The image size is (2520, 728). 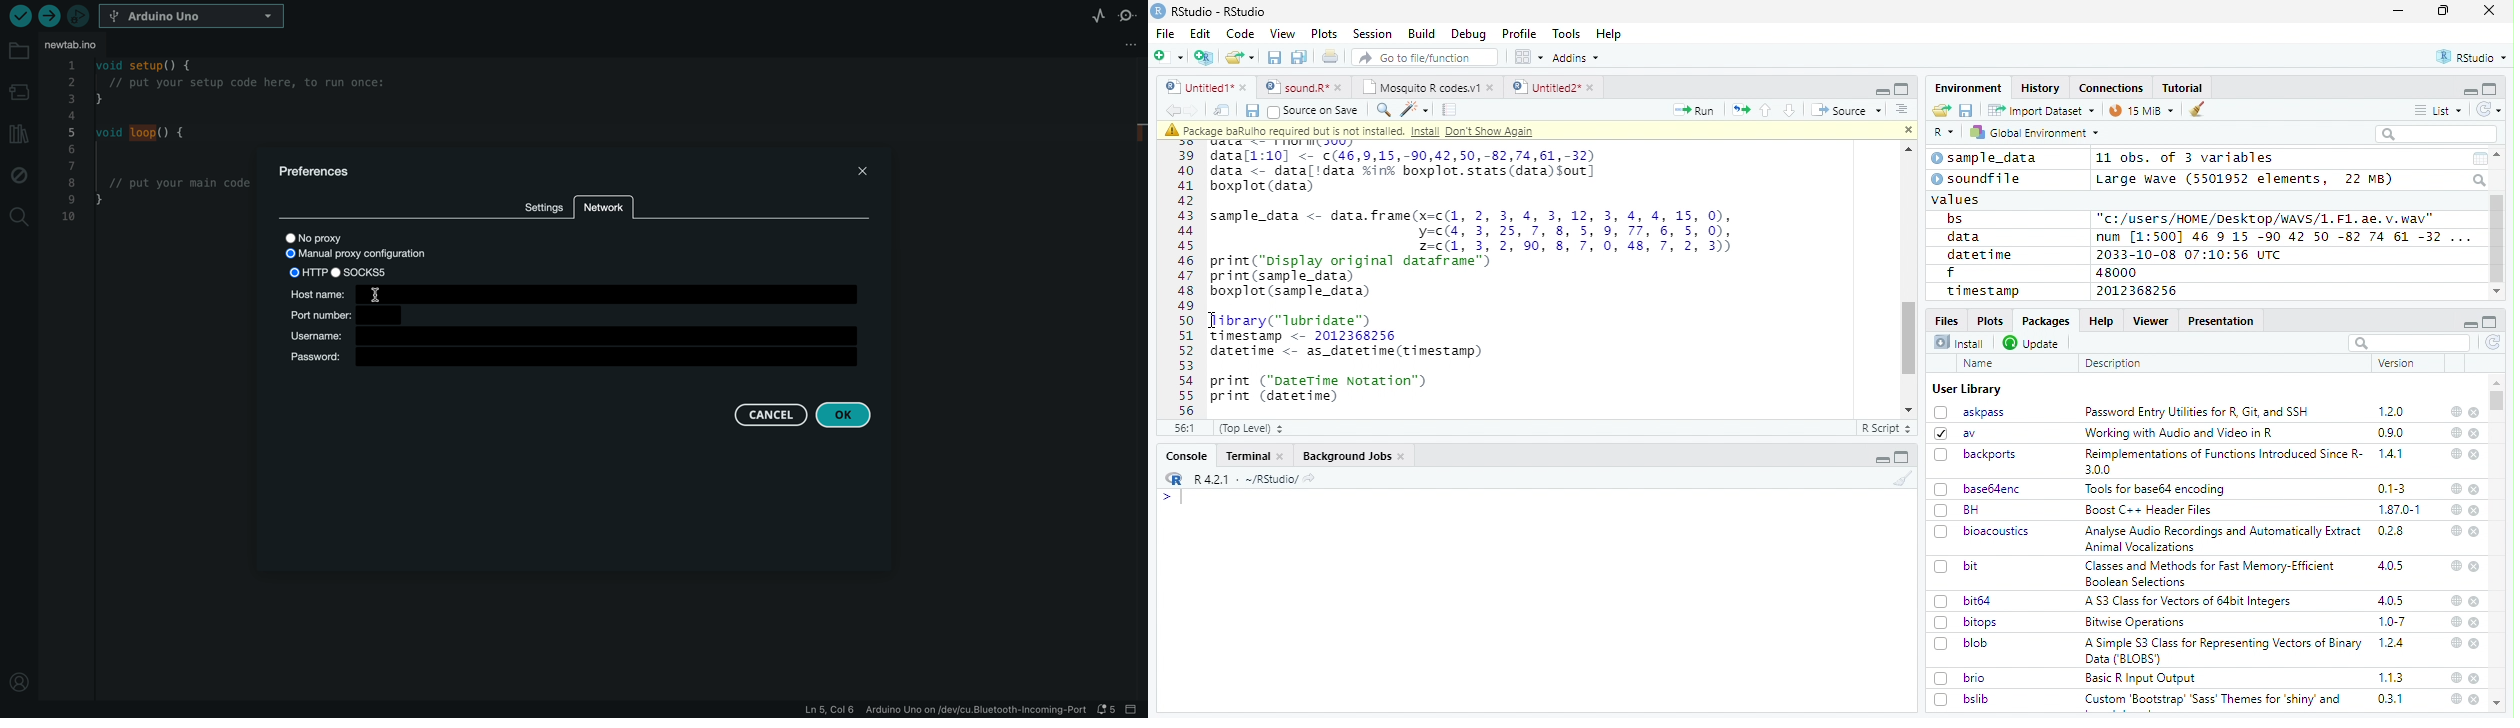 I want to click on scroll down, so click(x=2496, y=292).